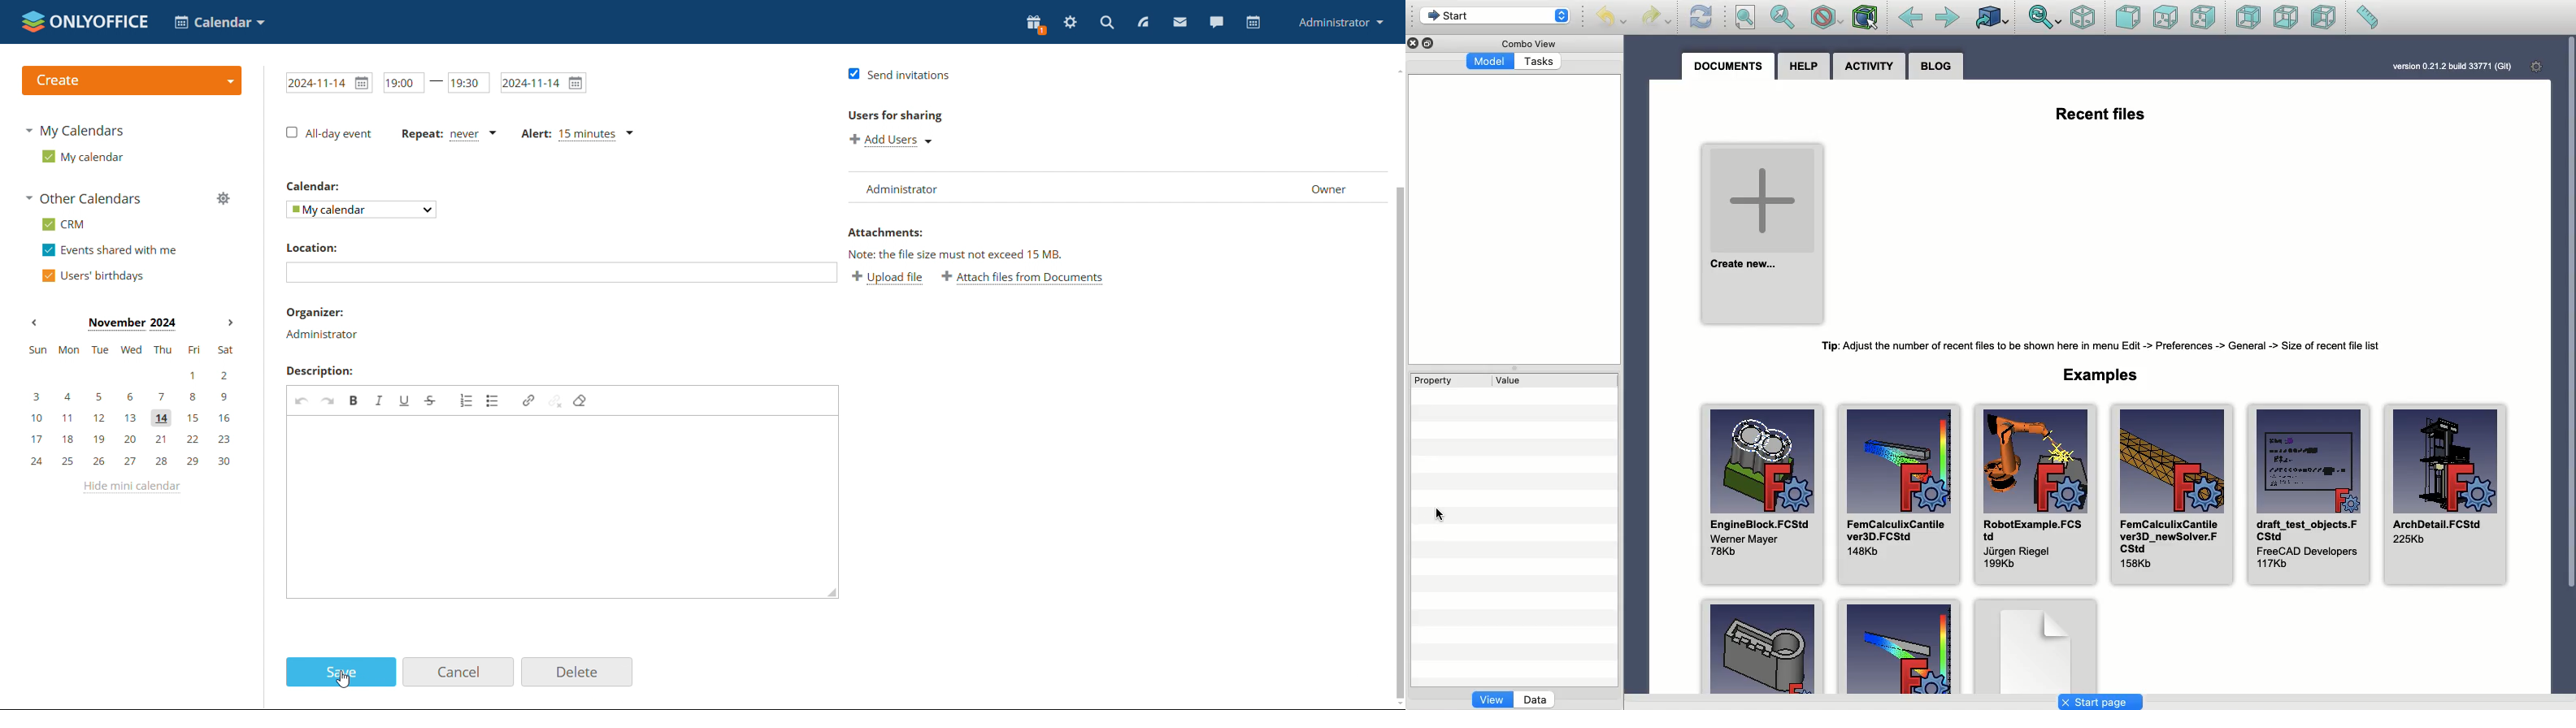  I want to click on Redo, so click(1659, 17).